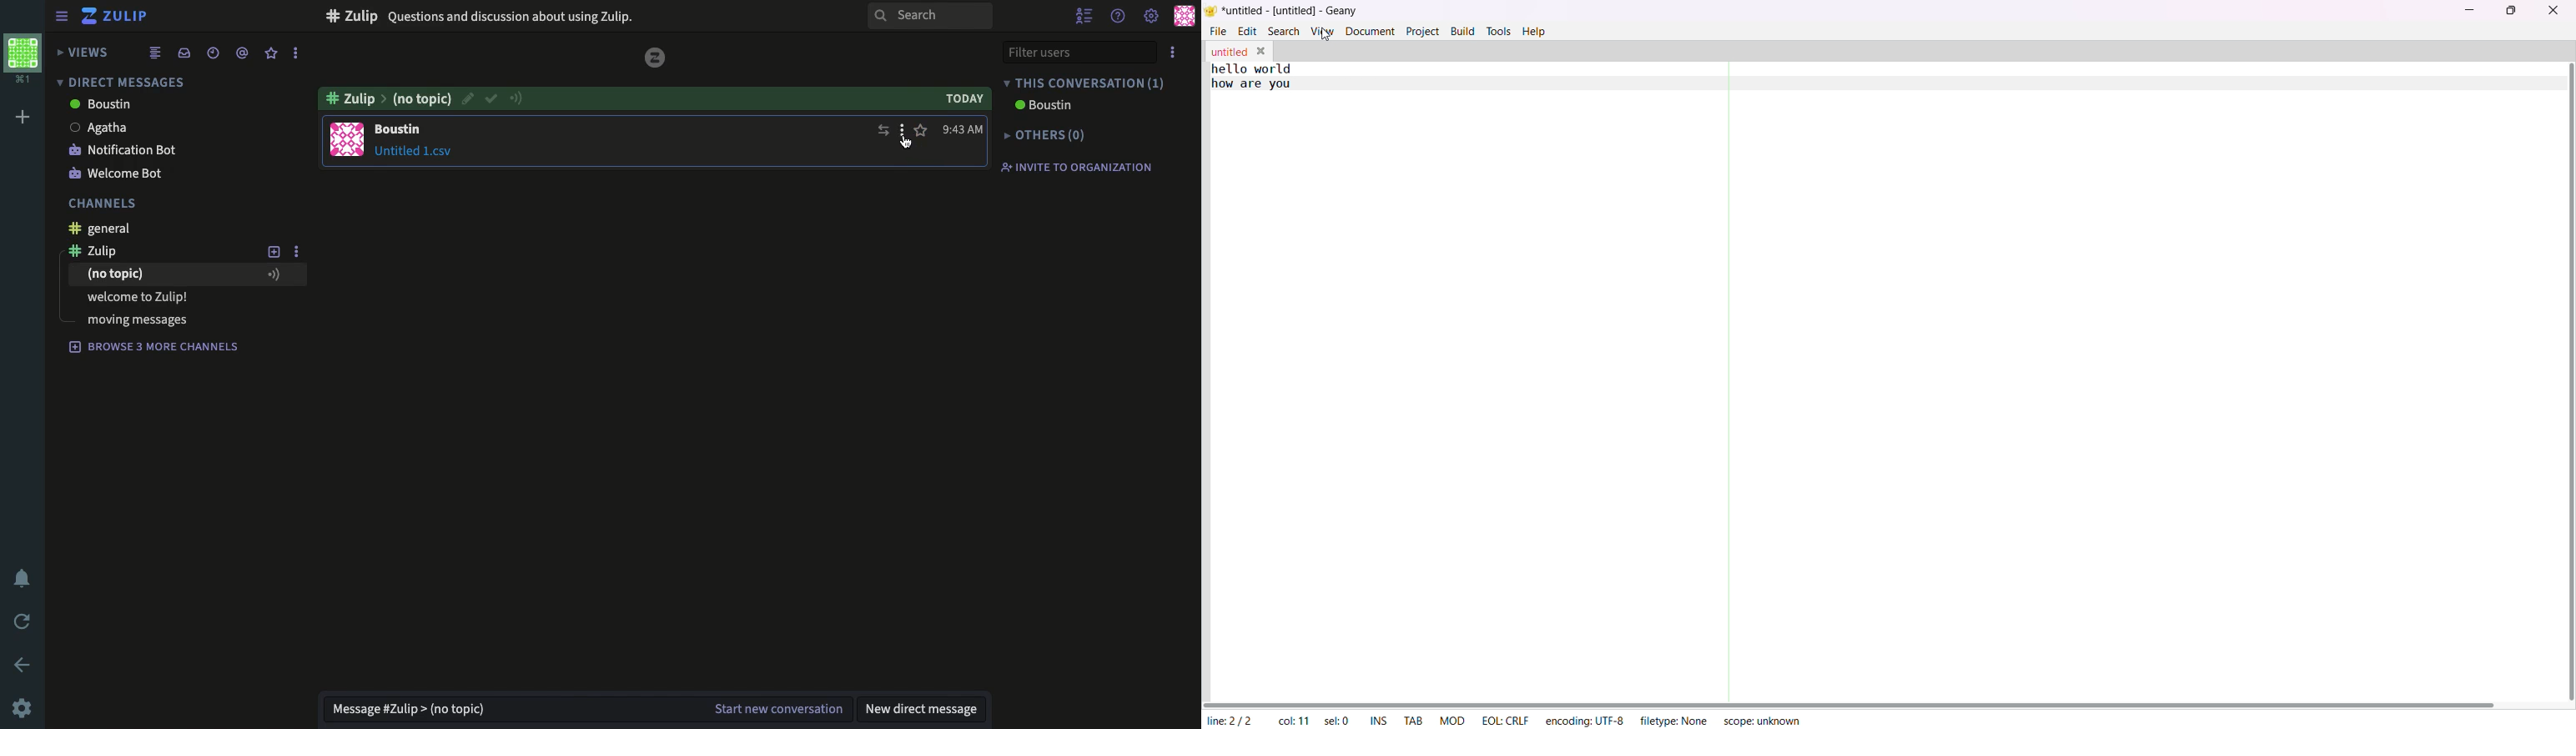 The width and height of the screenshot is (2576, 756). What do you see at coordinates (141, 296) in the screenshot?
I see `welcome to zulip` at bounding box center [141, 296].